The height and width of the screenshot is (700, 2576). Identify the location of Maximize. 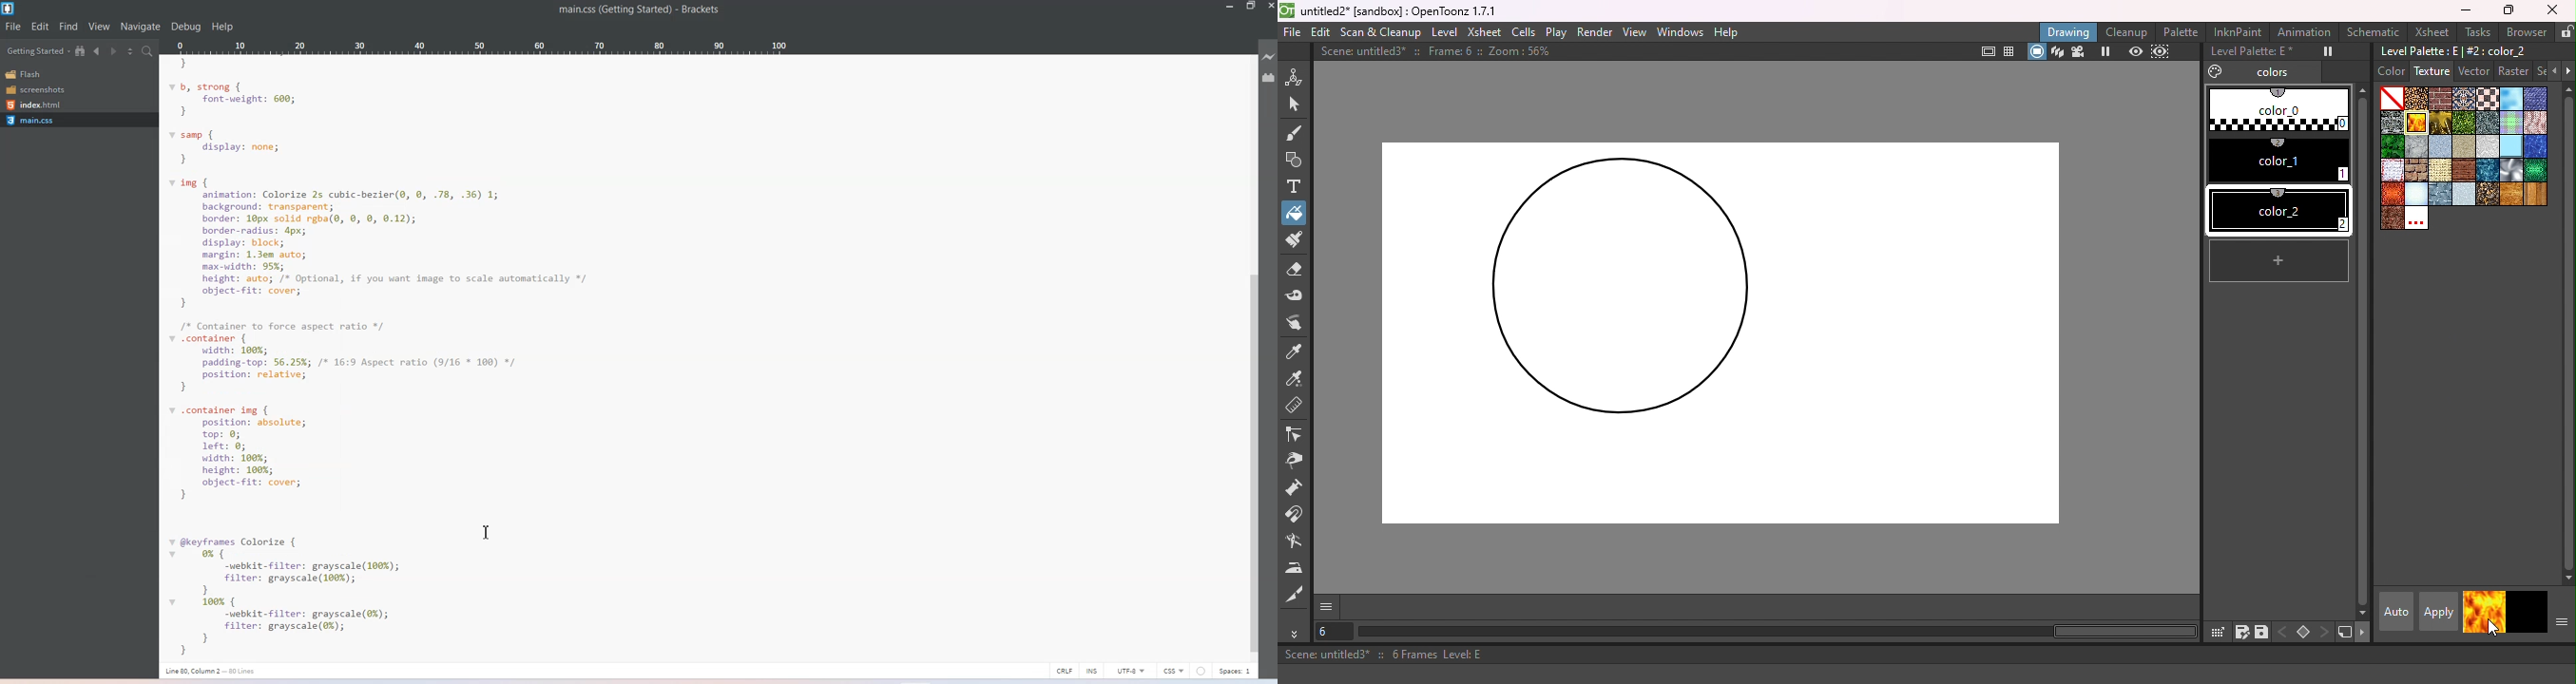
(1252, 7).